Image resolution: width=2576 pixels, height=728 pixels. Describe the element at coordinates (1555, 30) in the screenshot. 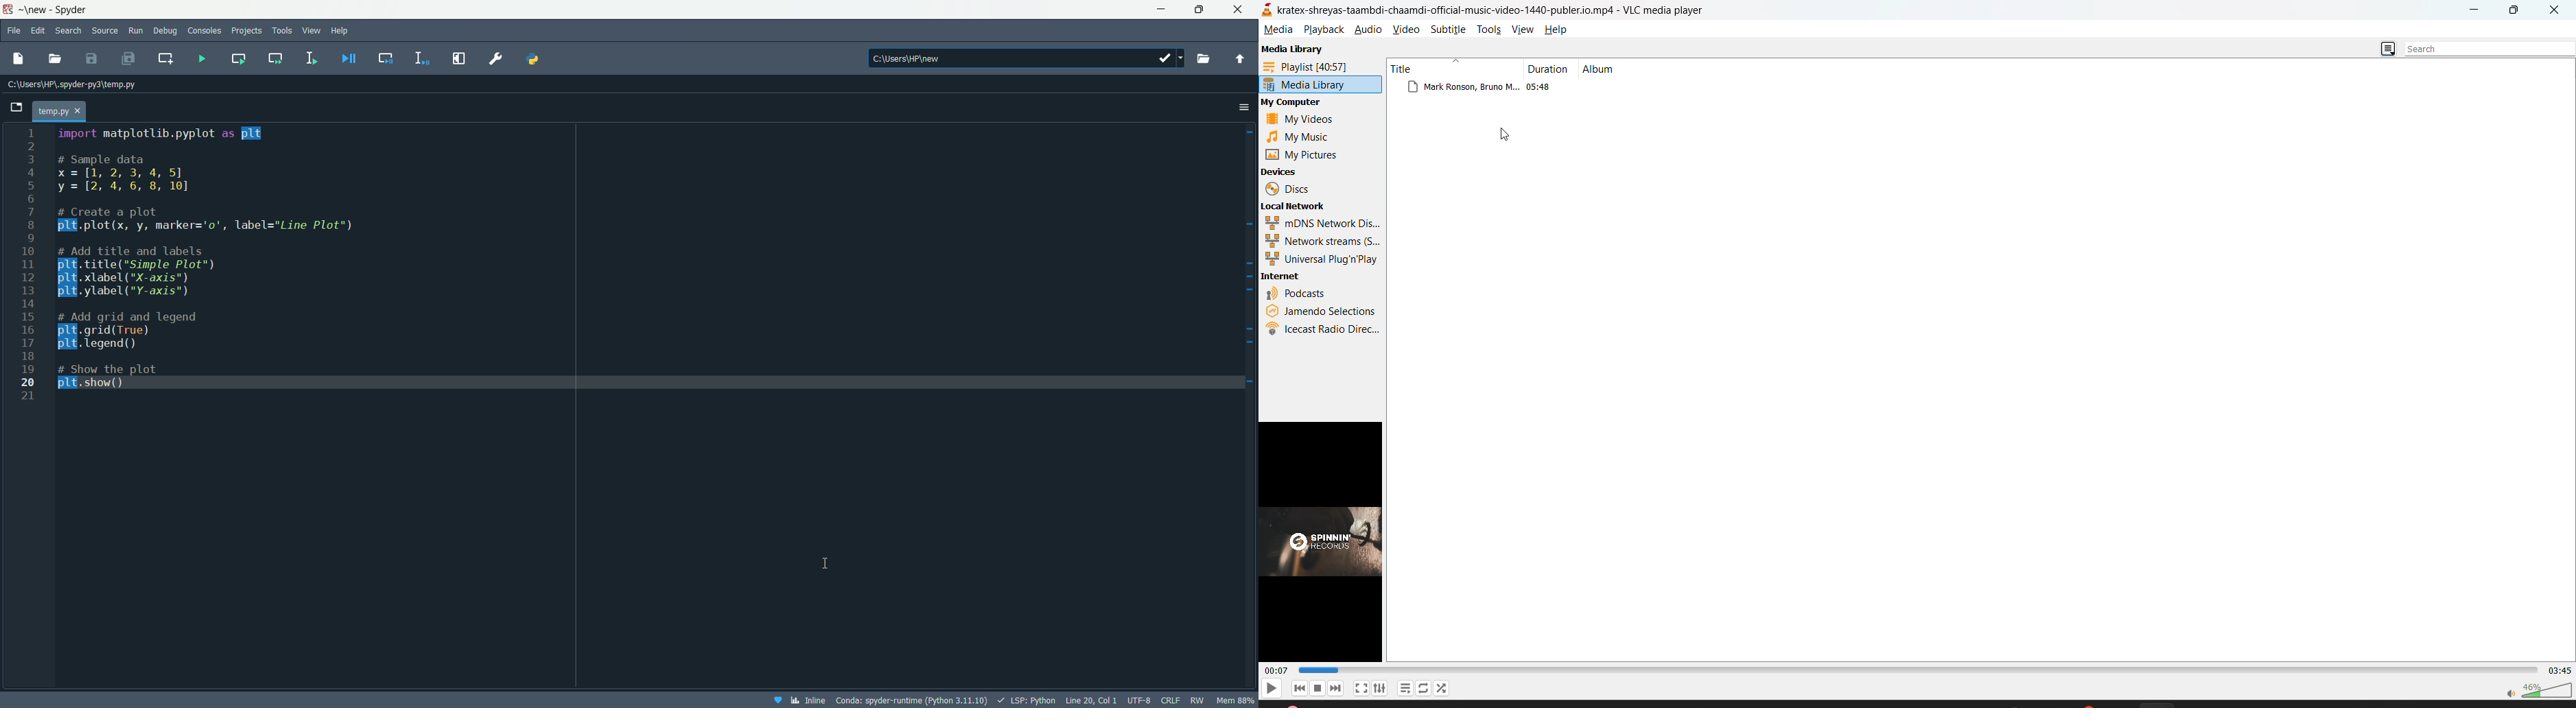

I see `help` at that location.